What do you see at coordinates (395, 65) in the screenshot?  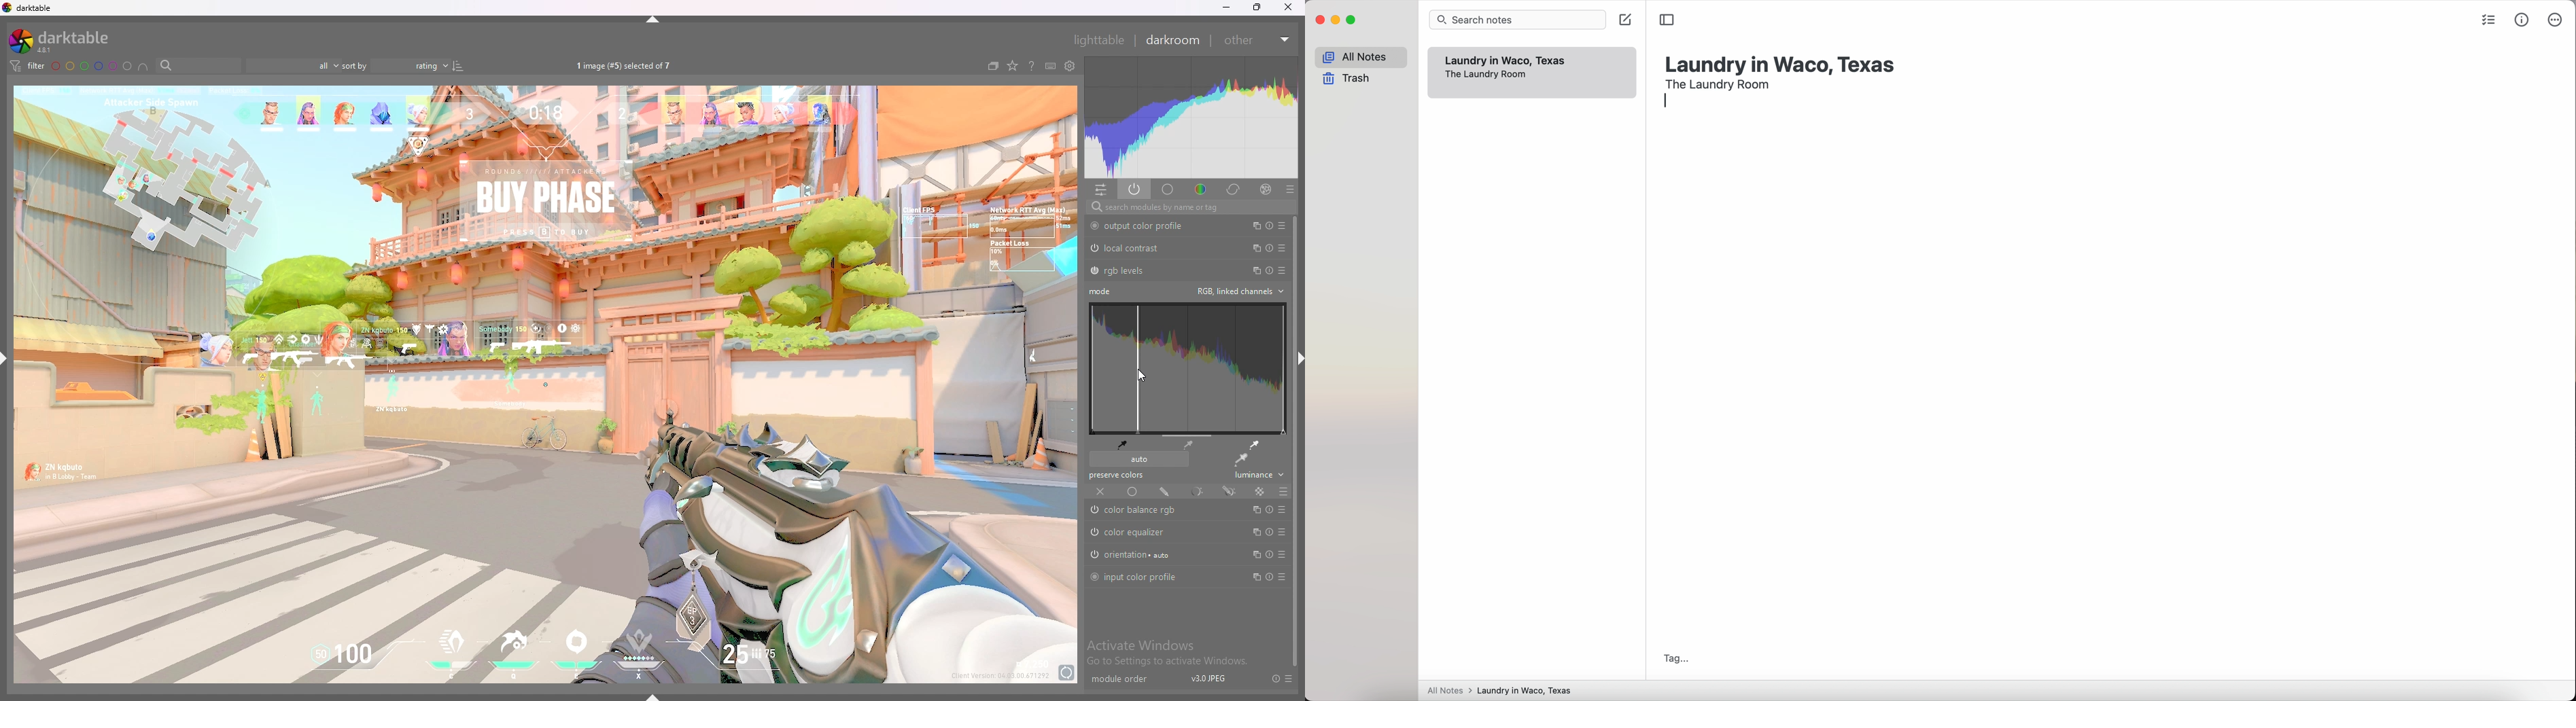 I see `sort by` at bounding box center [395, 65].